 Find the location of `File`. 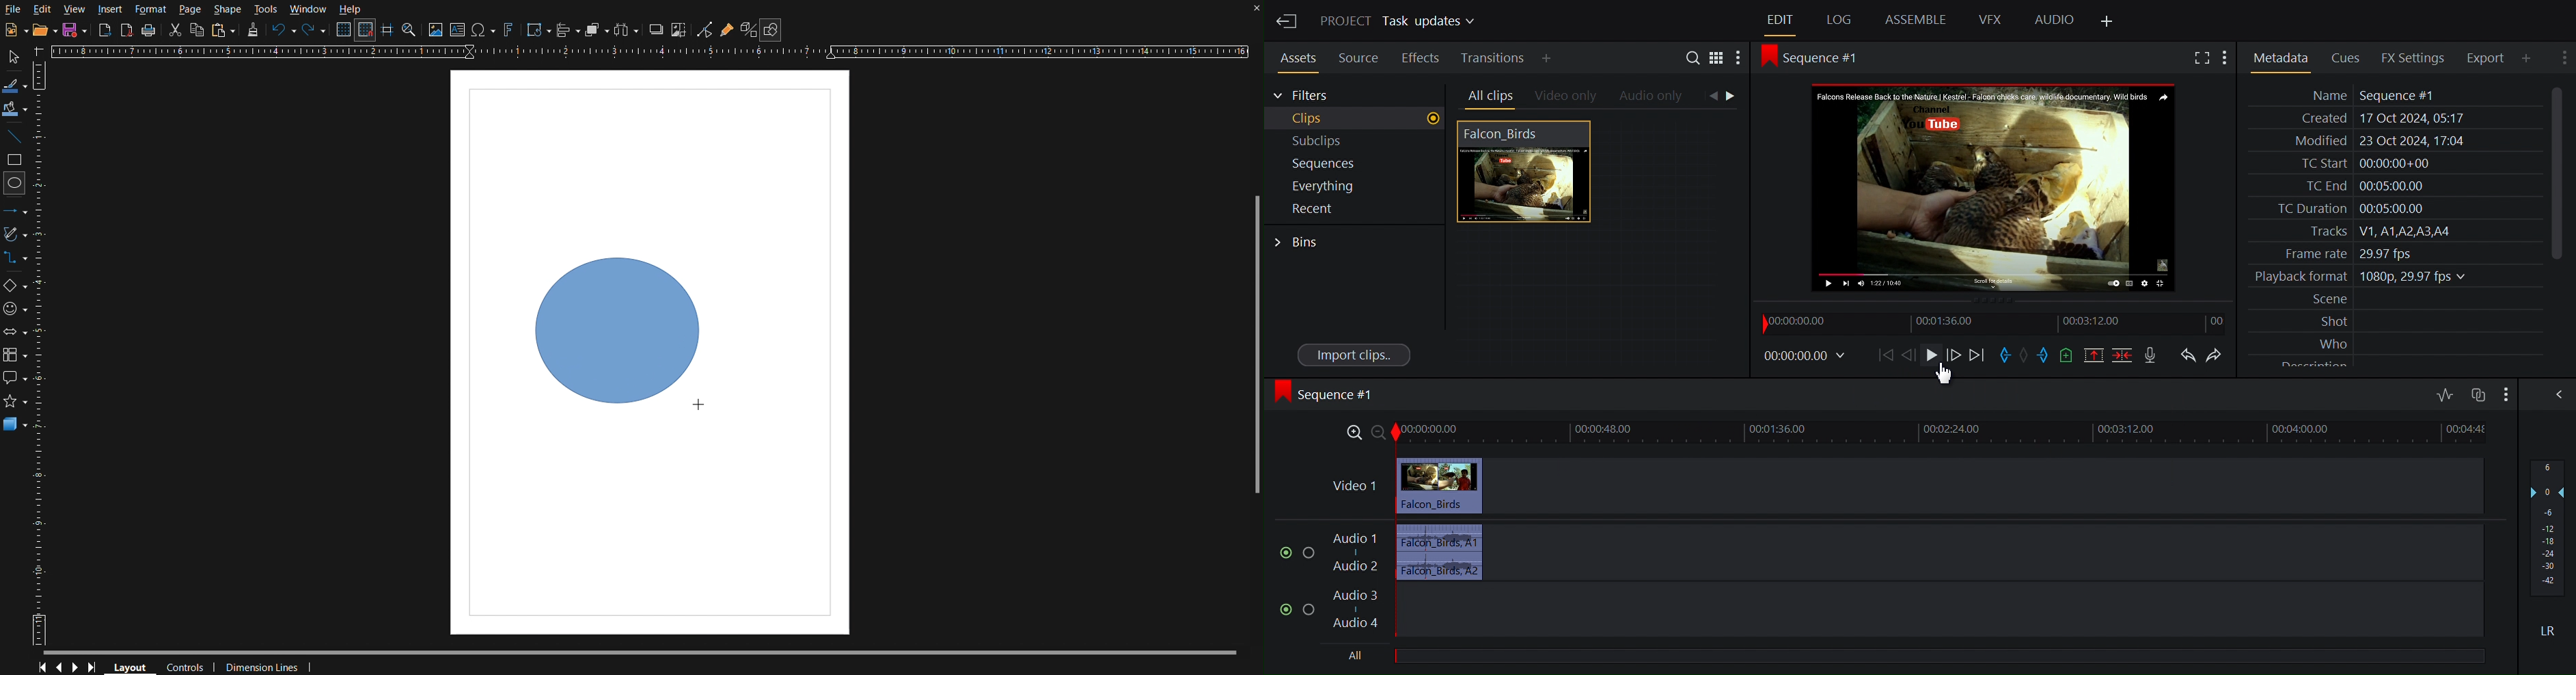

File is located at coordinates (15, 11).